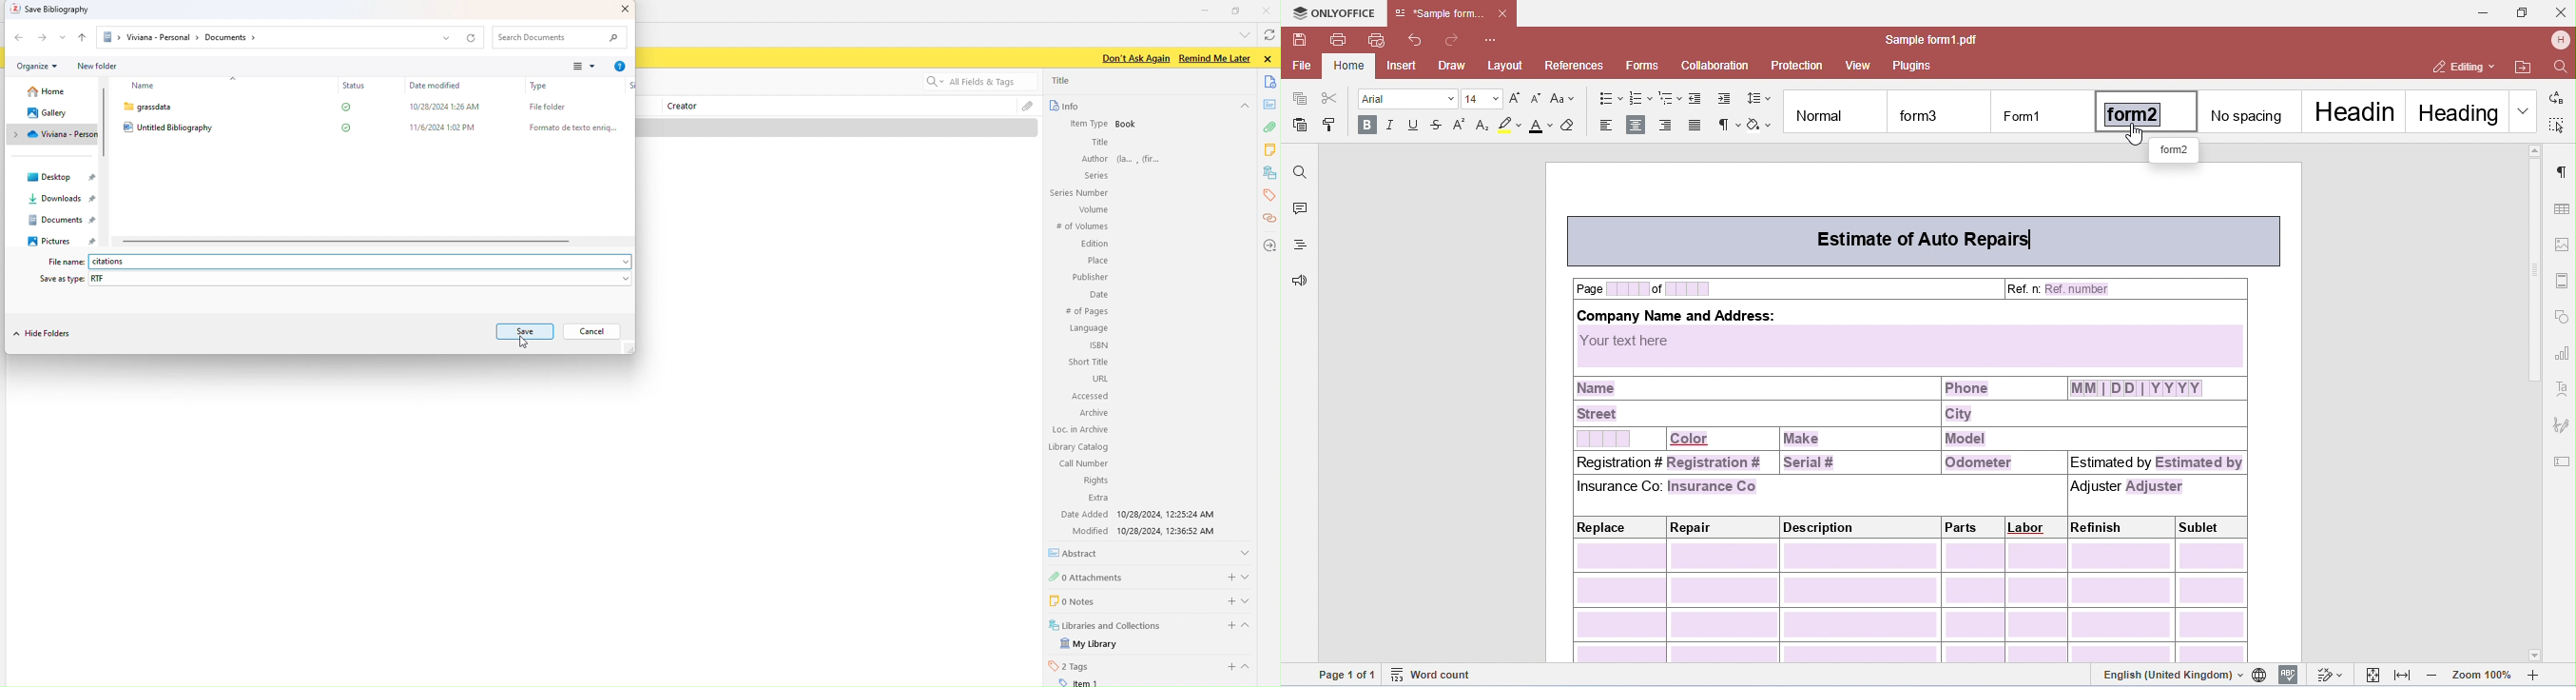 Image resolution: width=2576 pixels, height=700 pixels. What do you see at coordinates (1268, 37) in the screenshot?
I see `refresh ` at bounding box center [1268, 37].